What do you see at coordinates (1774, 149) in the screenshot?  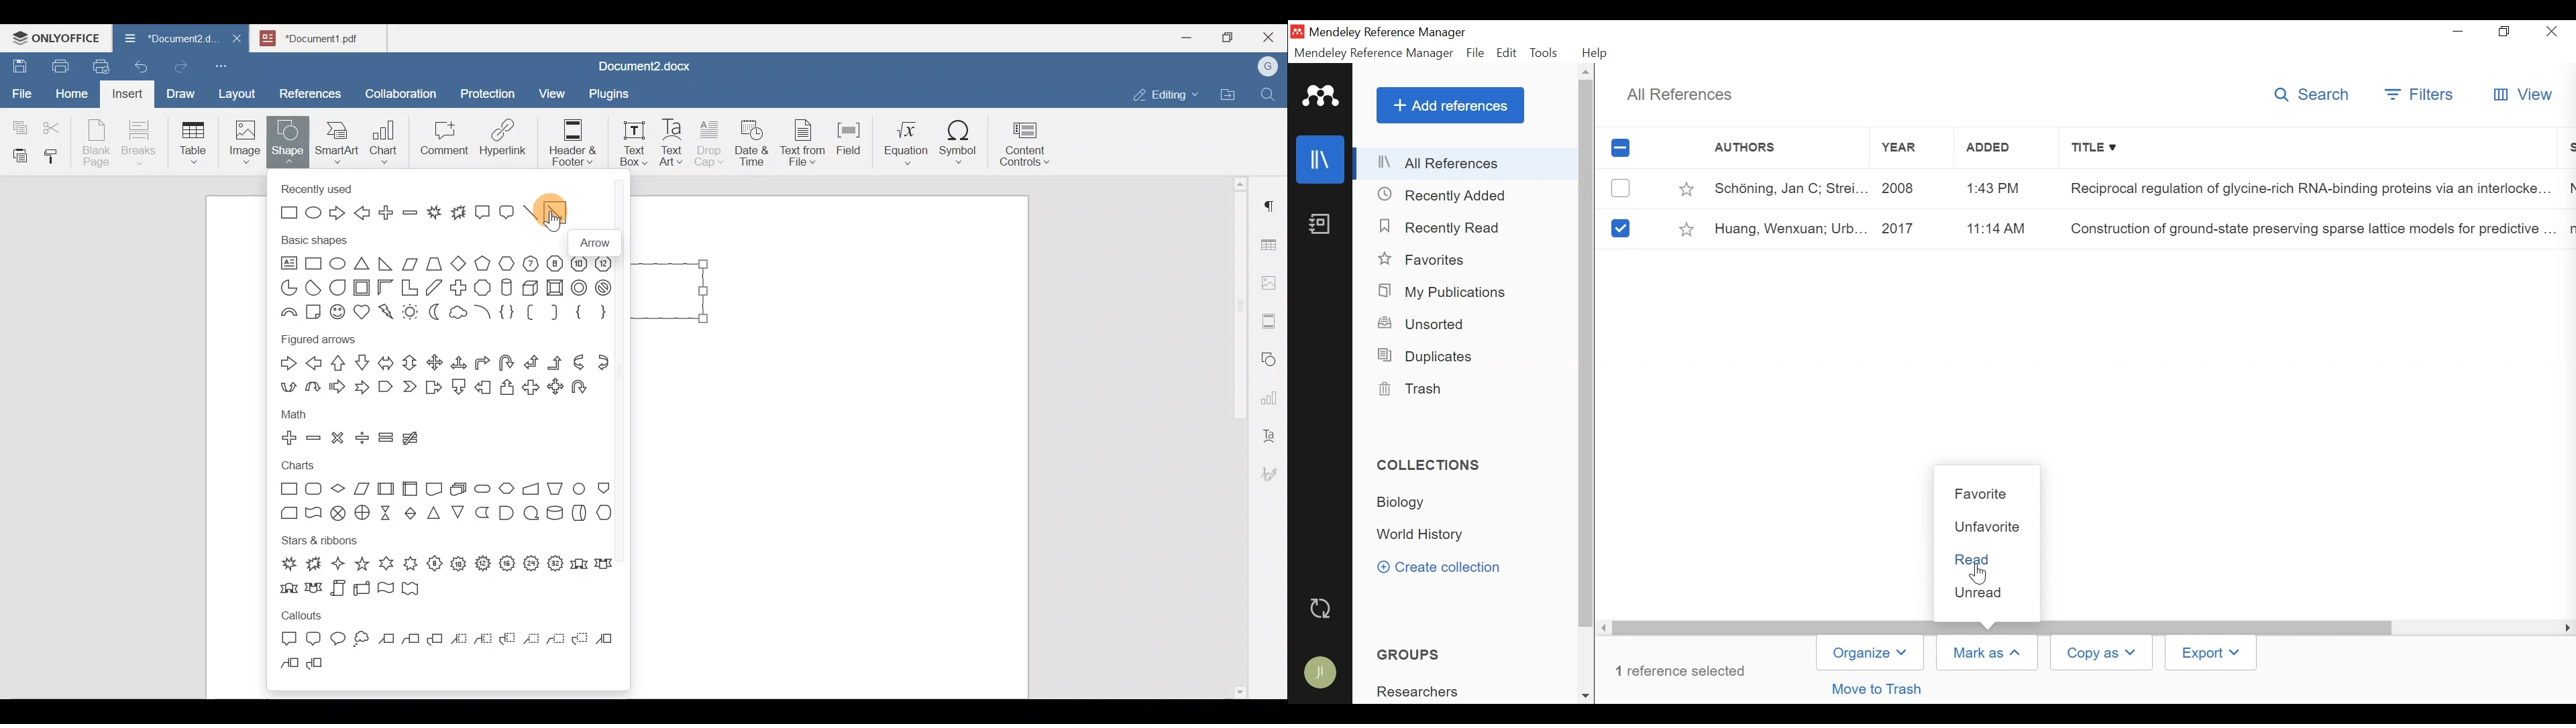 I see `Authors` at bounding box center [1774, 149].